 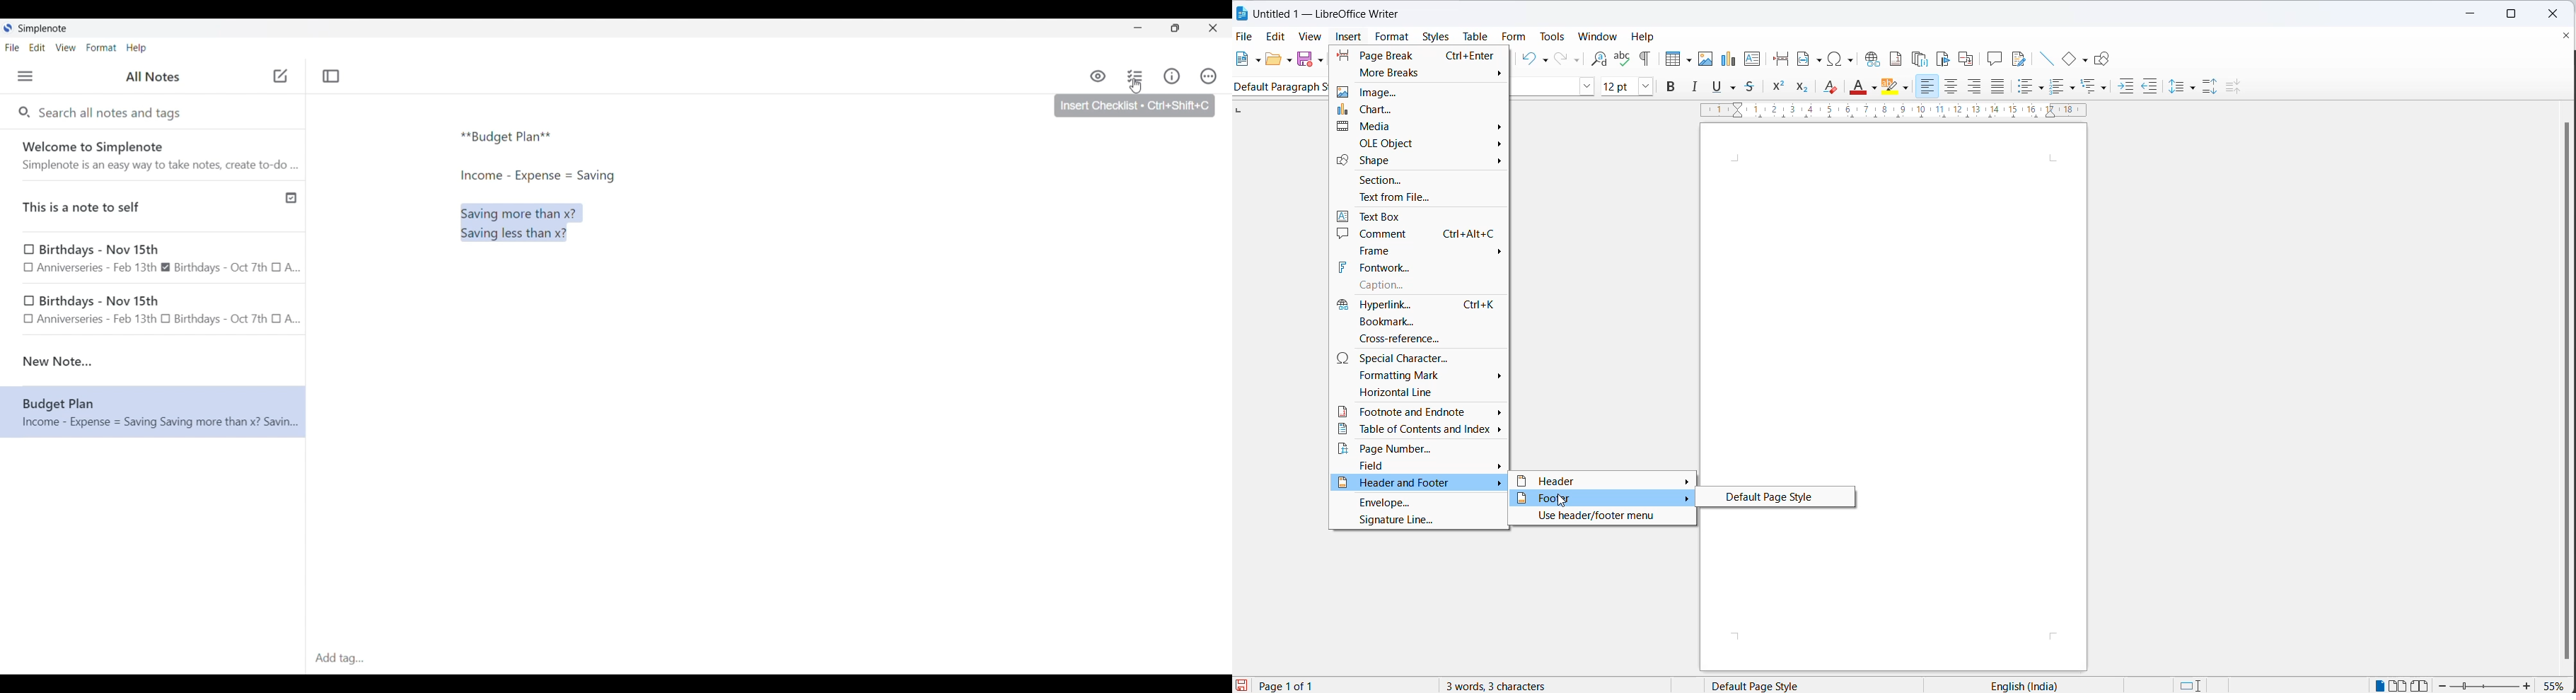 I want to click on superscript, so click(x=1780, y=86).